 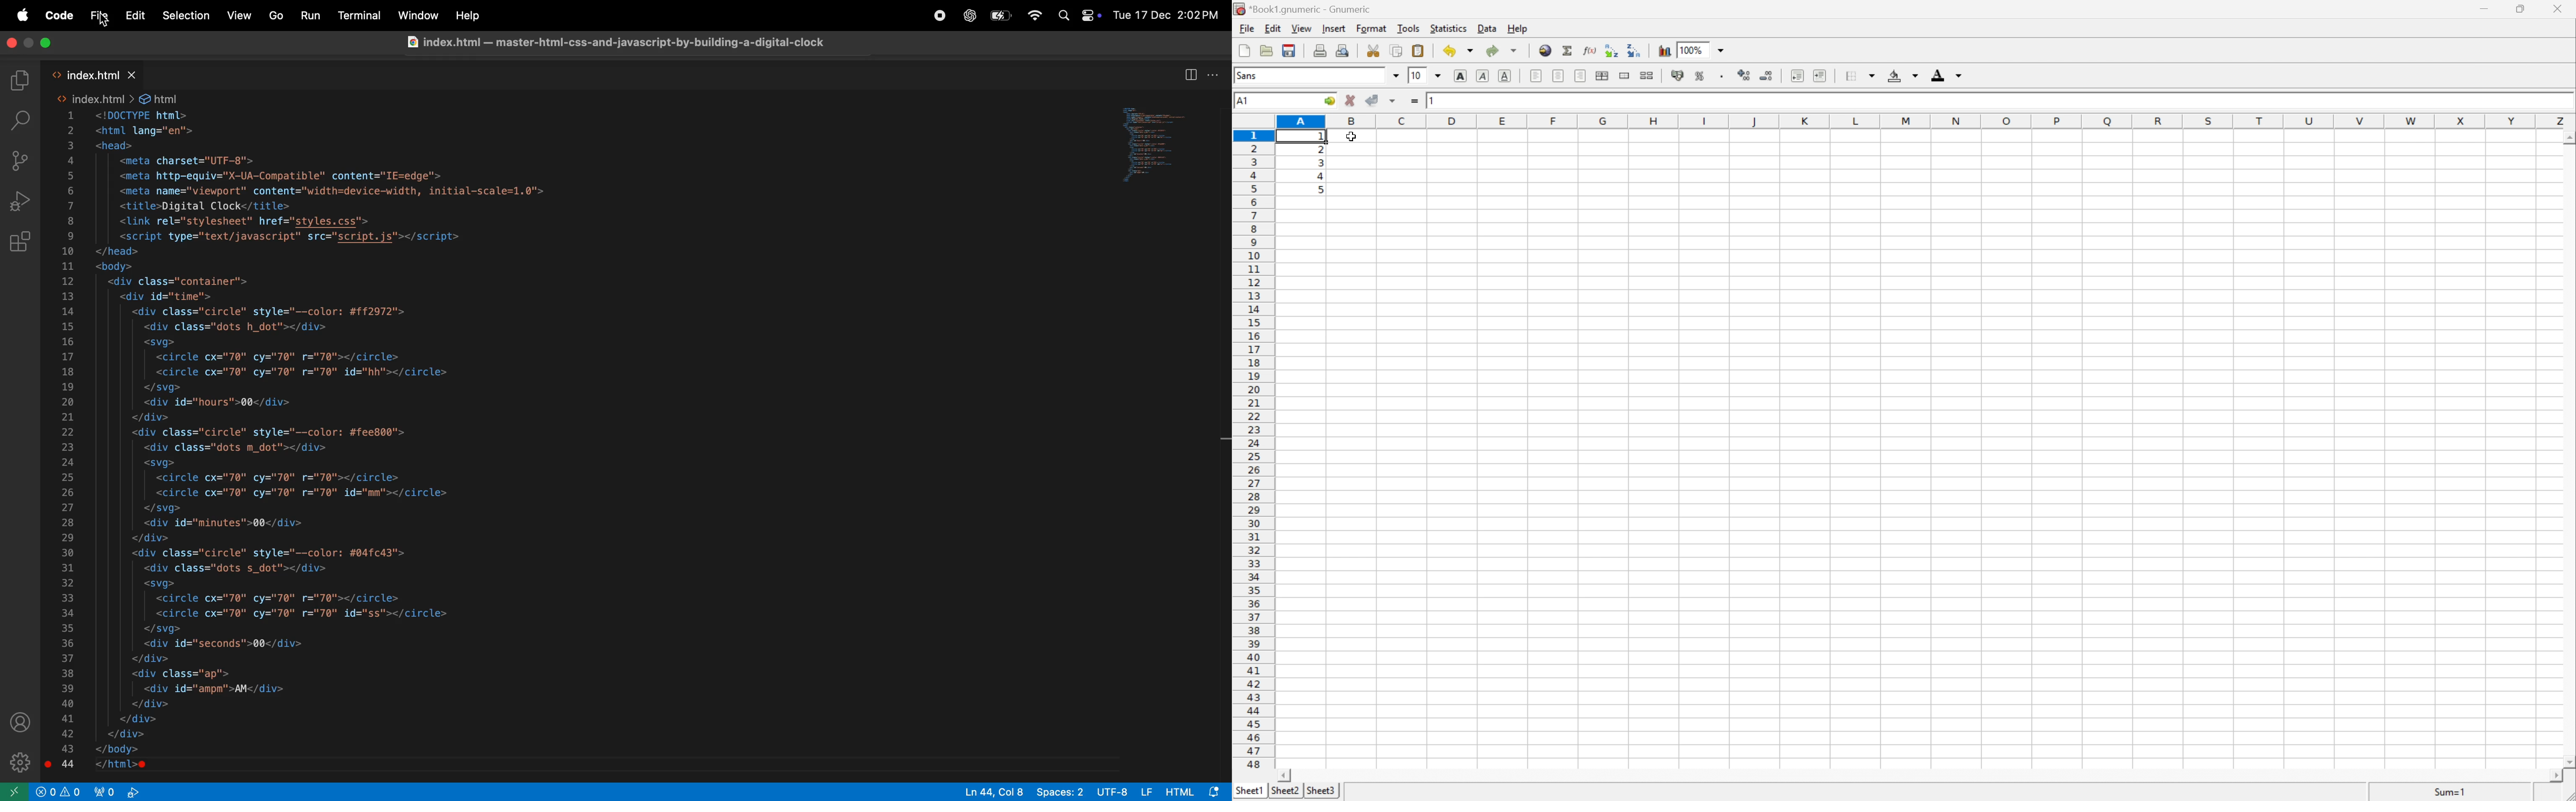 I want to click on Create new workbook, so click(x=1243, y=48).